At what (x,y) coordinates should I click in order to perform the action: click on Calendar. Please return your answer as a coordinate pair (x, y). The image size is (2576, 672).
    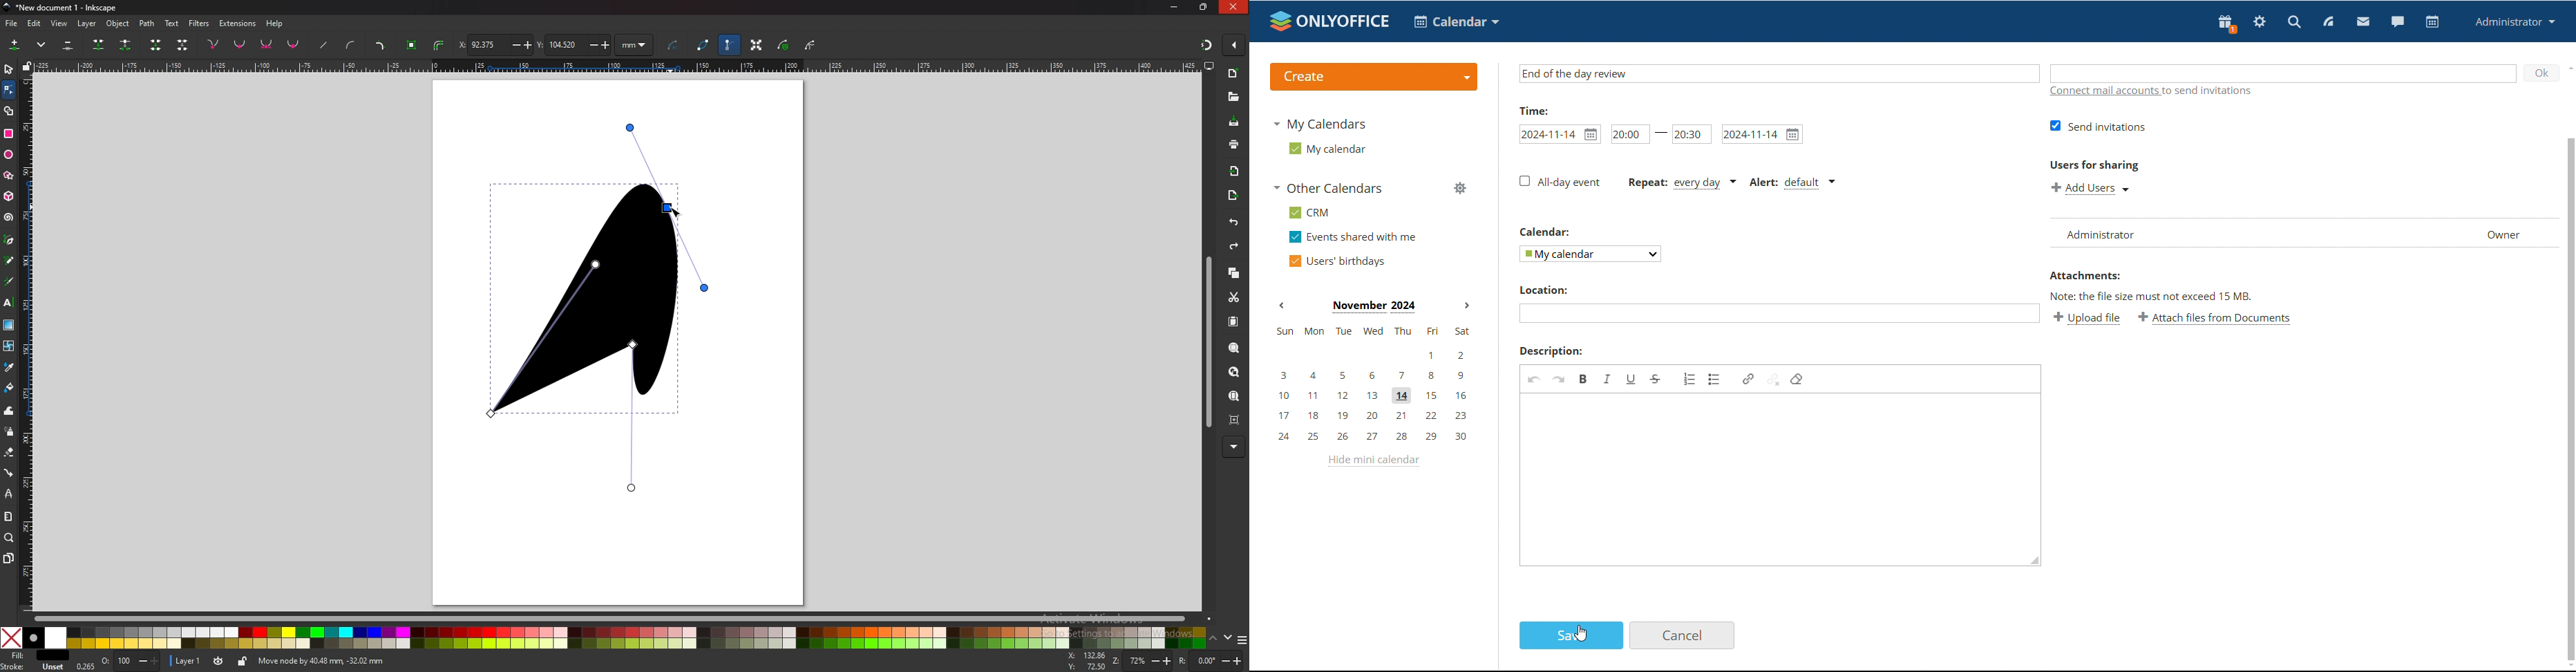
    Looking at the image, I should click on (1545, 231).